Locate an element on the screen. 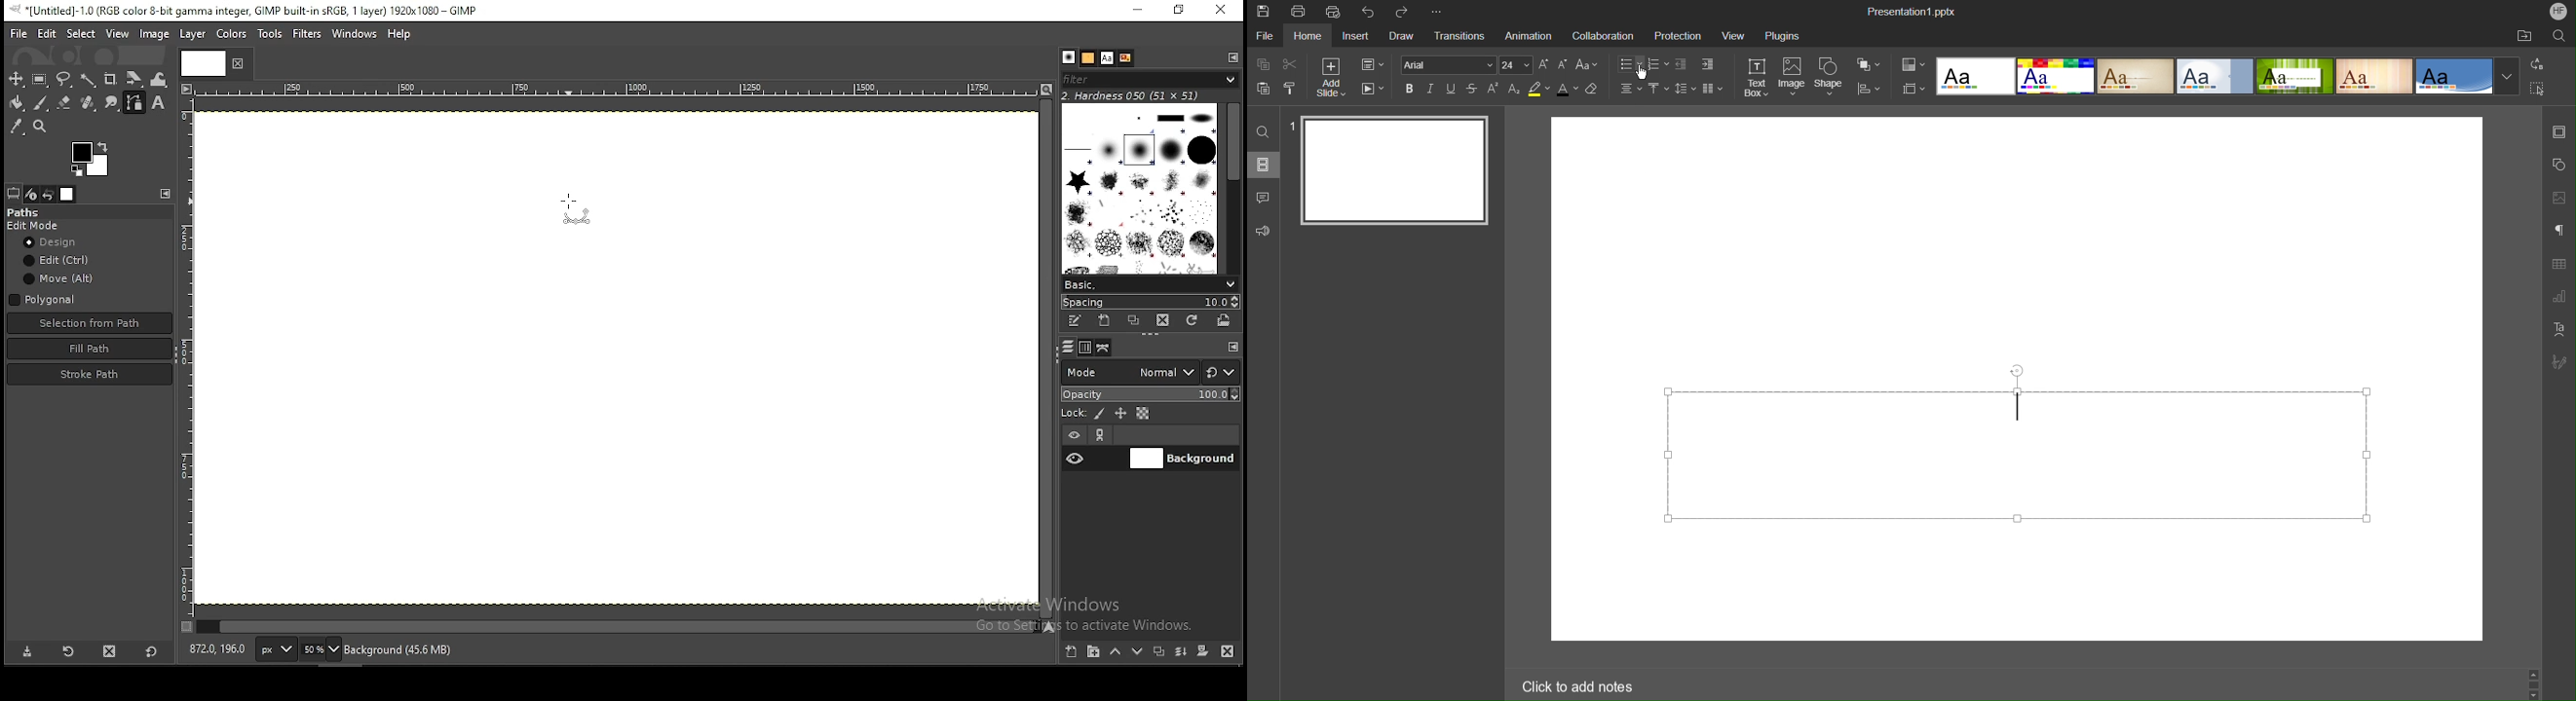 The height and width of the screenshot is (728, 2576). Vertical Align is located at coordinates (1657, 89).